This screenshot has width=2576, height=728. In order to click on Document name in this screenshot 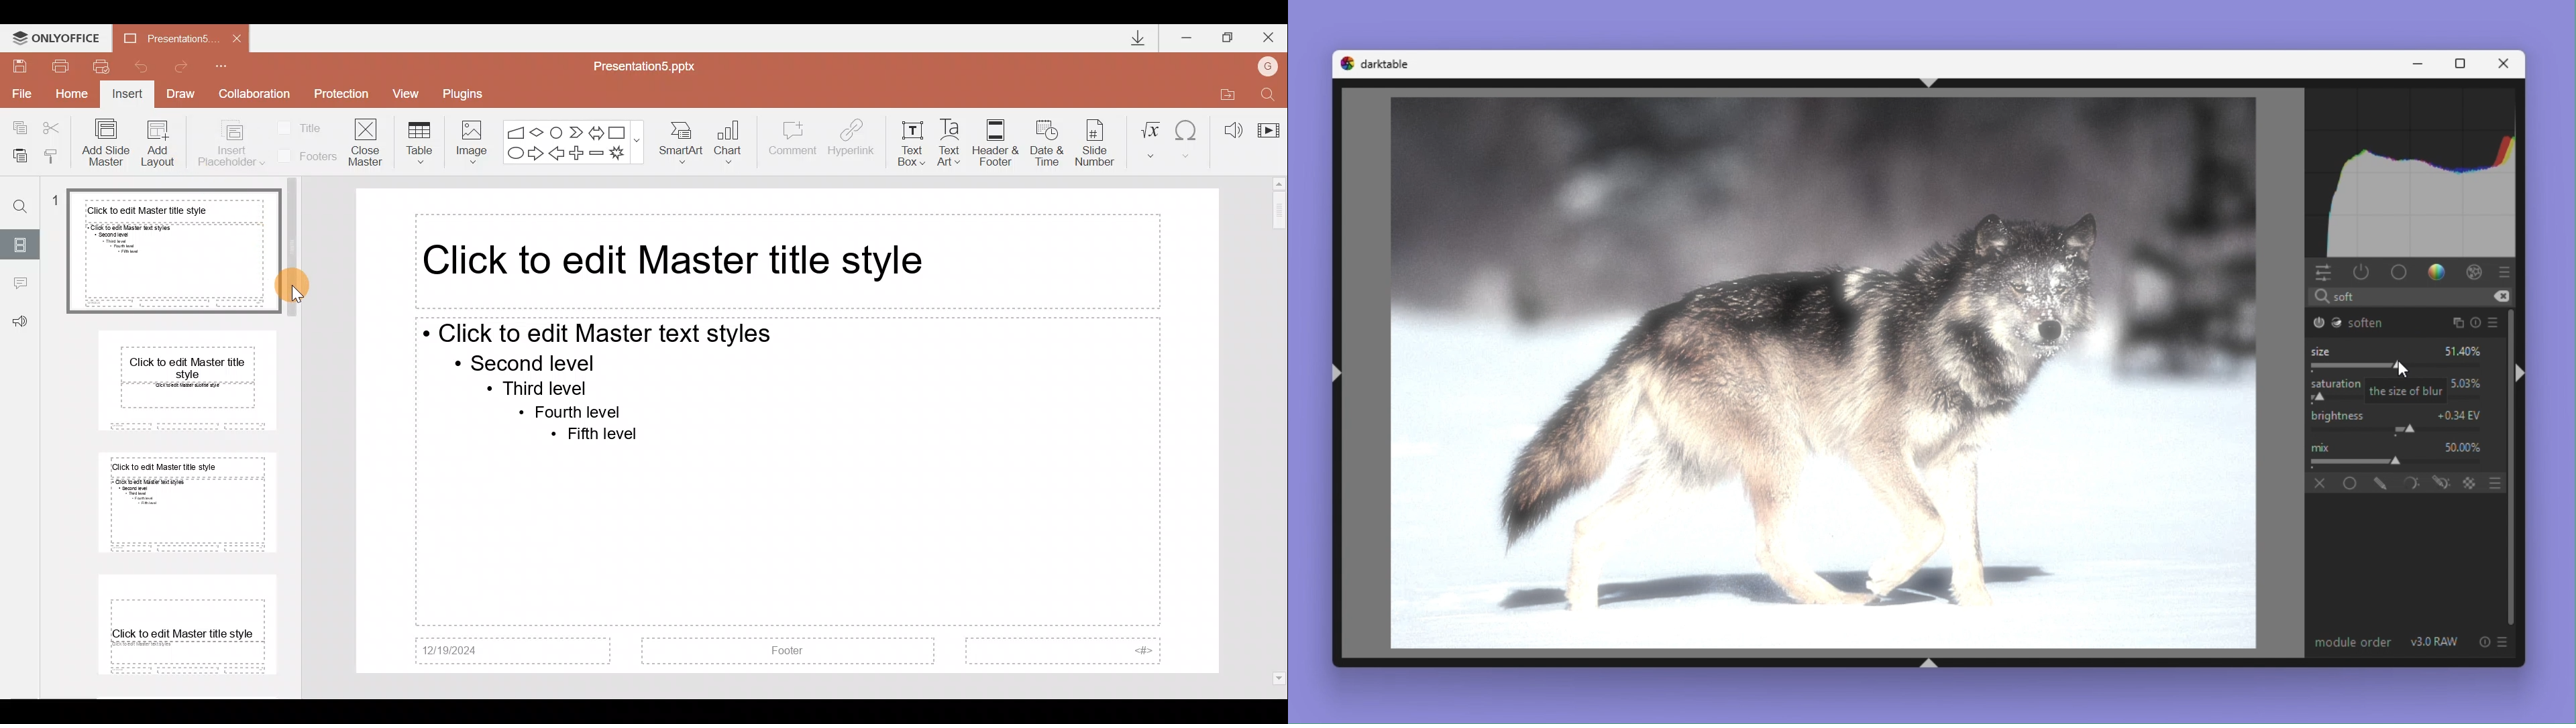, I will do `click(160, 38)`.